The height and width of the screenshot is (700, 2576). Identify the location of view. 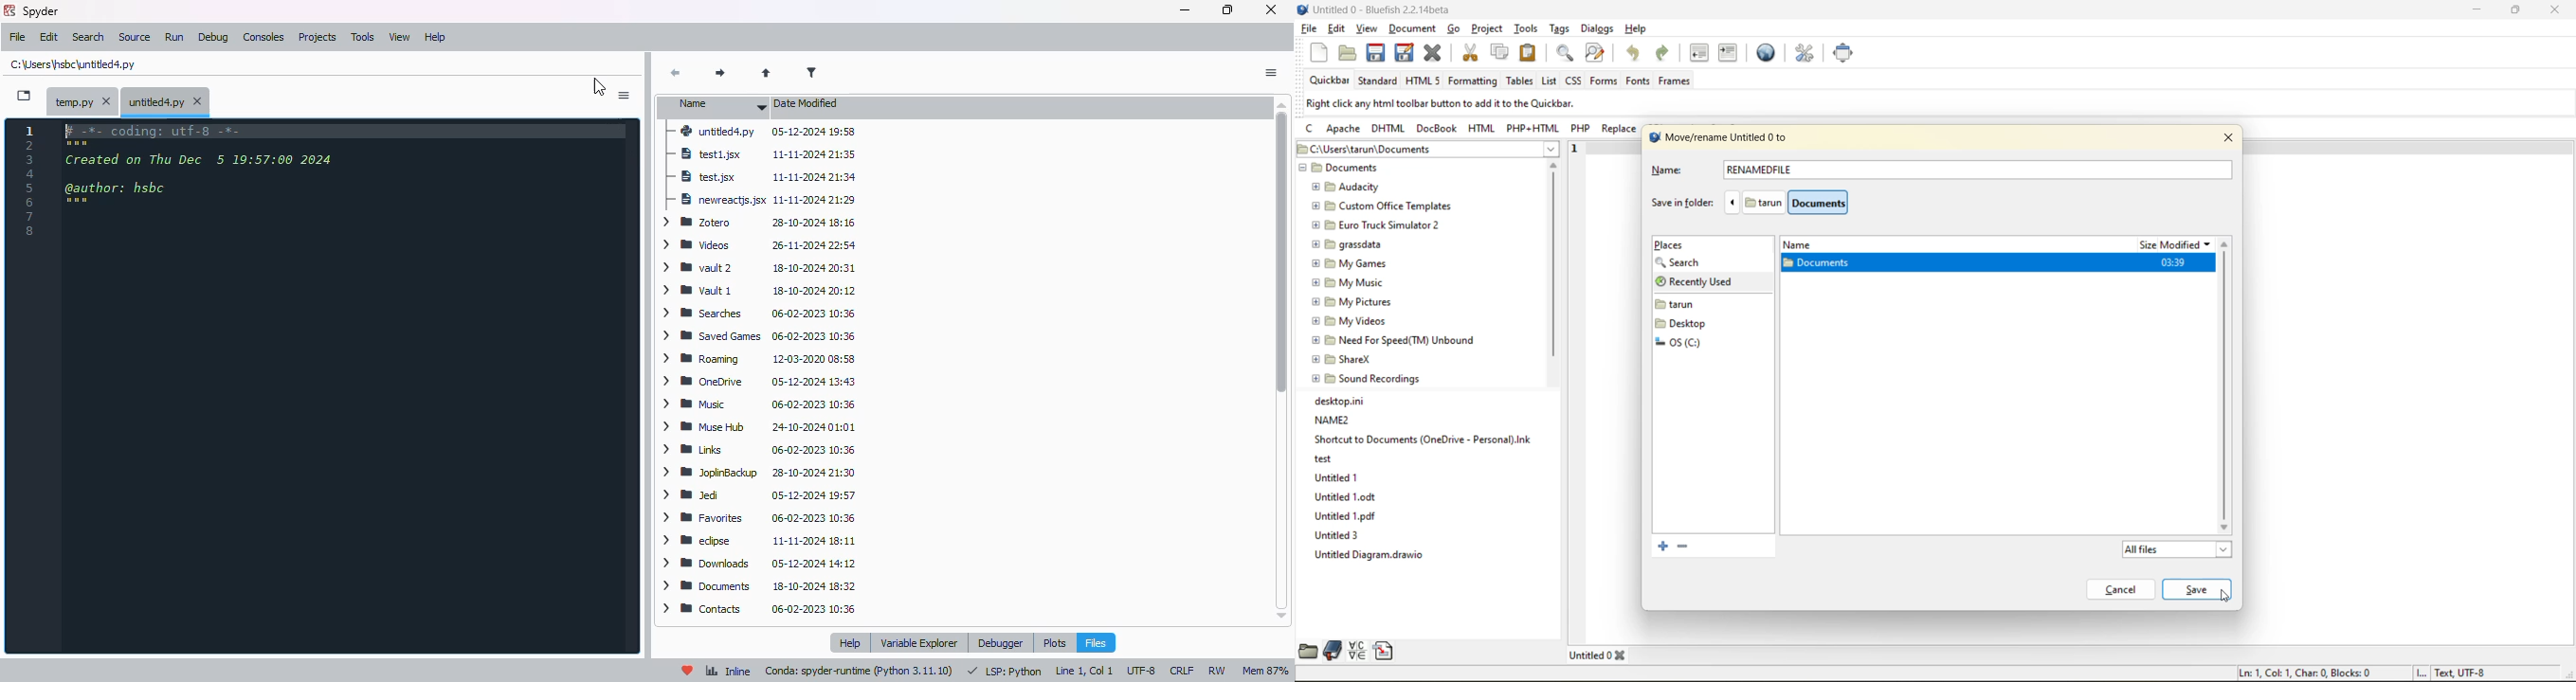
(1365, 27).